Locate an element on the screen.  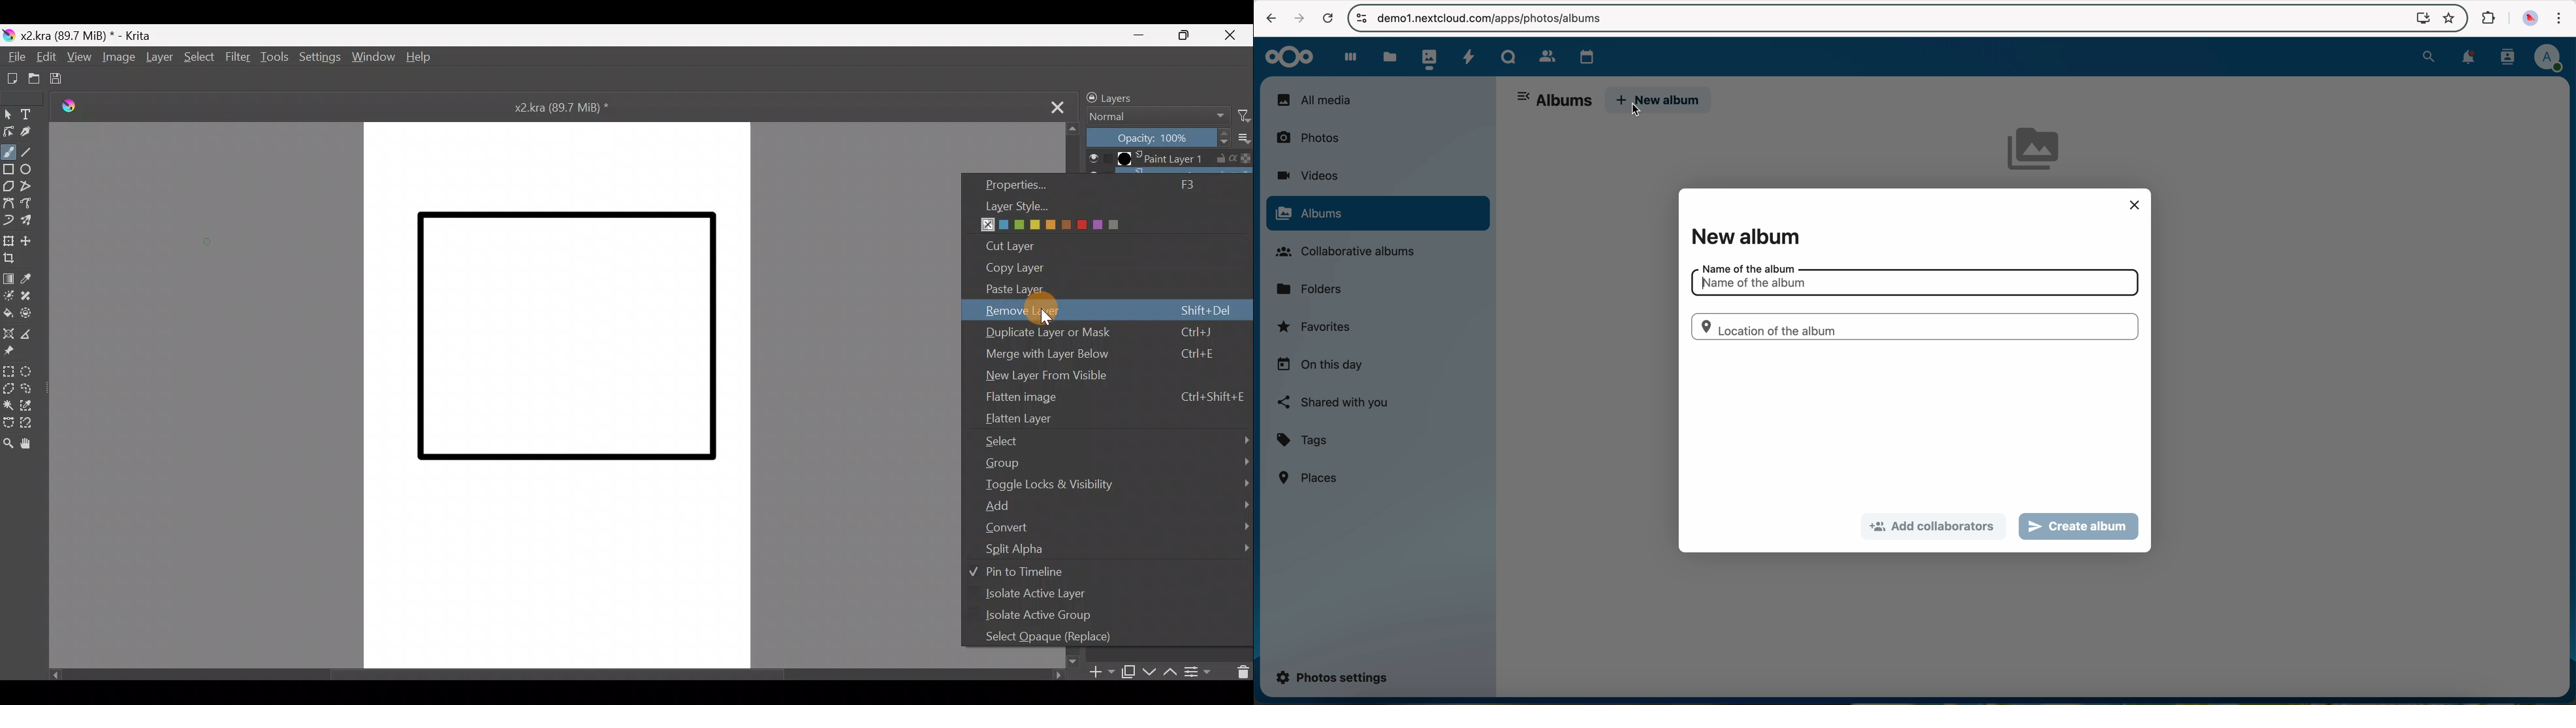
location of the album is located at coordinates (1913, 326).